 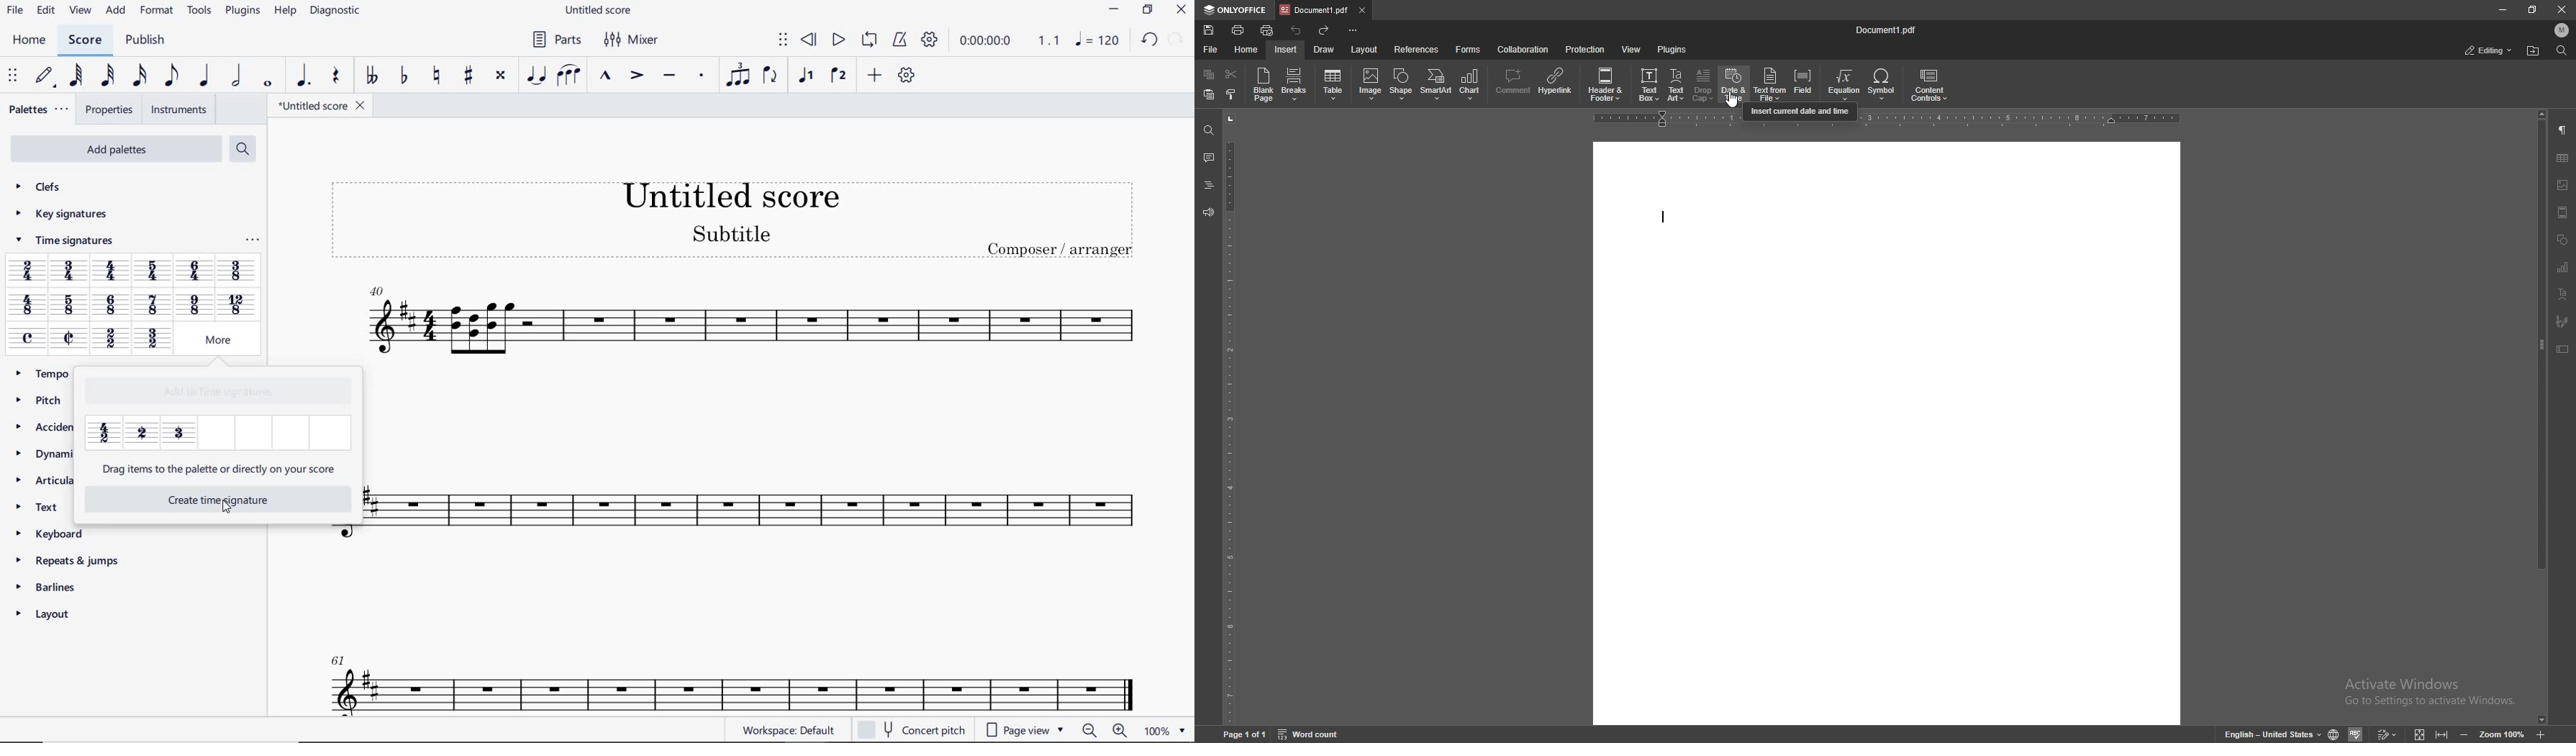 I want to click on field, so click(x=1802, y=84).